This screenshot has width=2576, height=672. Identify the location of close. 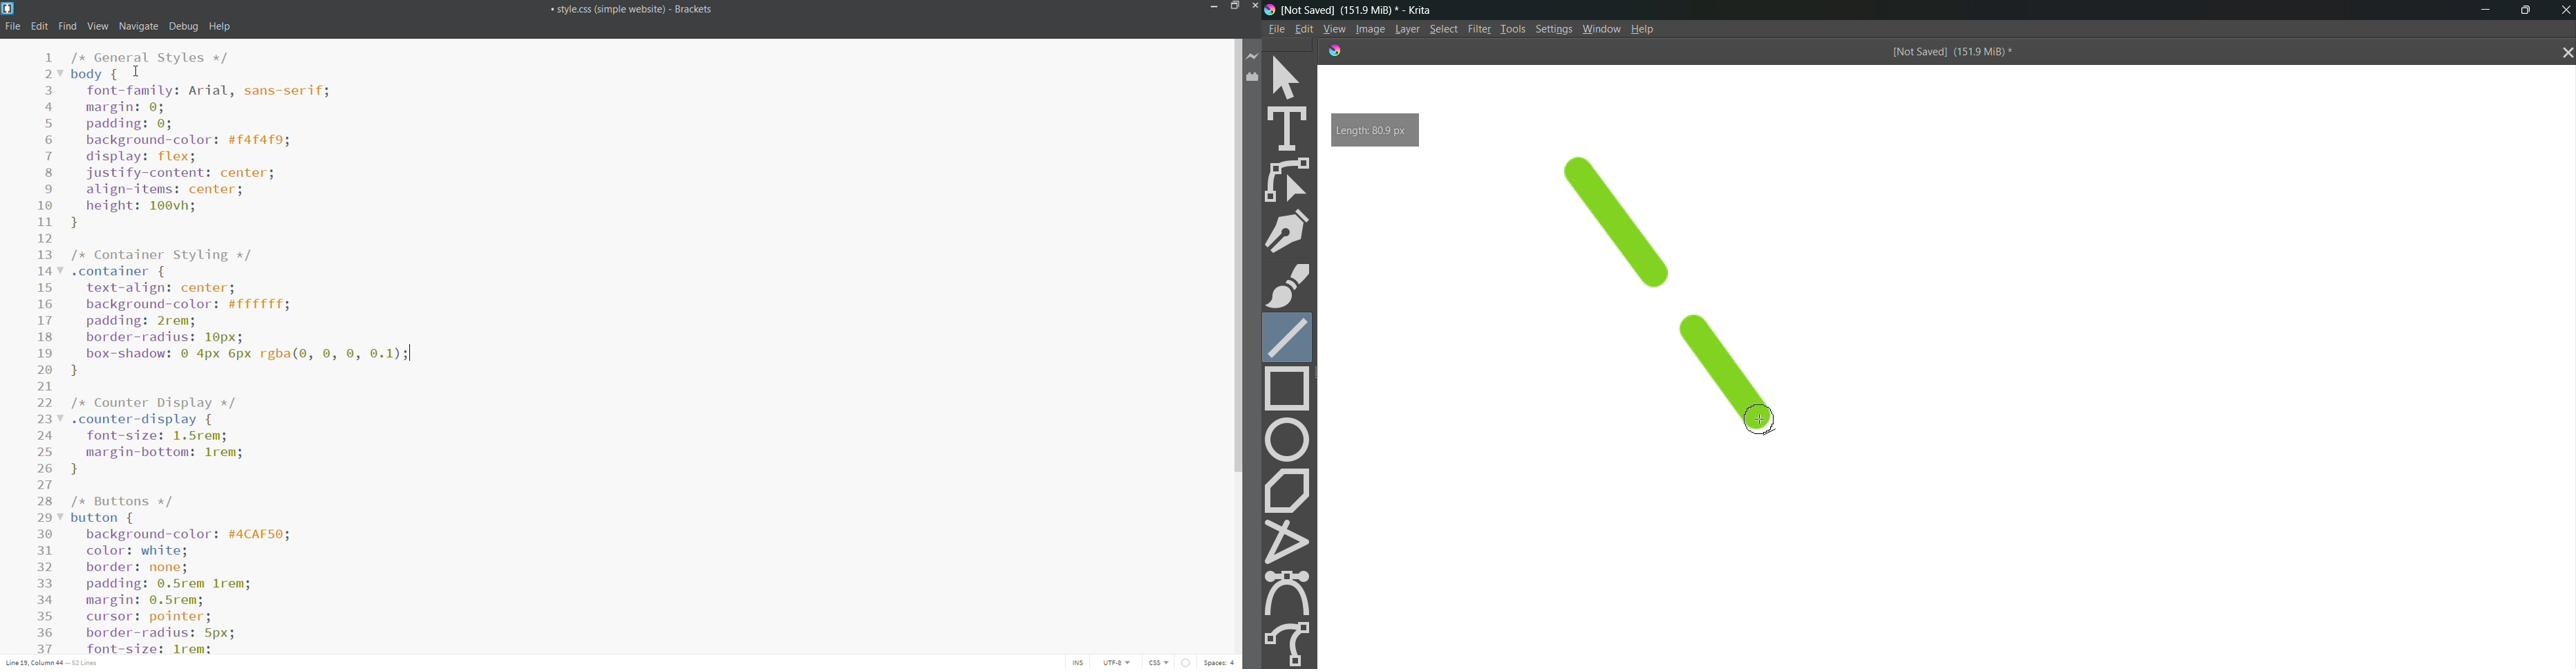
(1254, 6).